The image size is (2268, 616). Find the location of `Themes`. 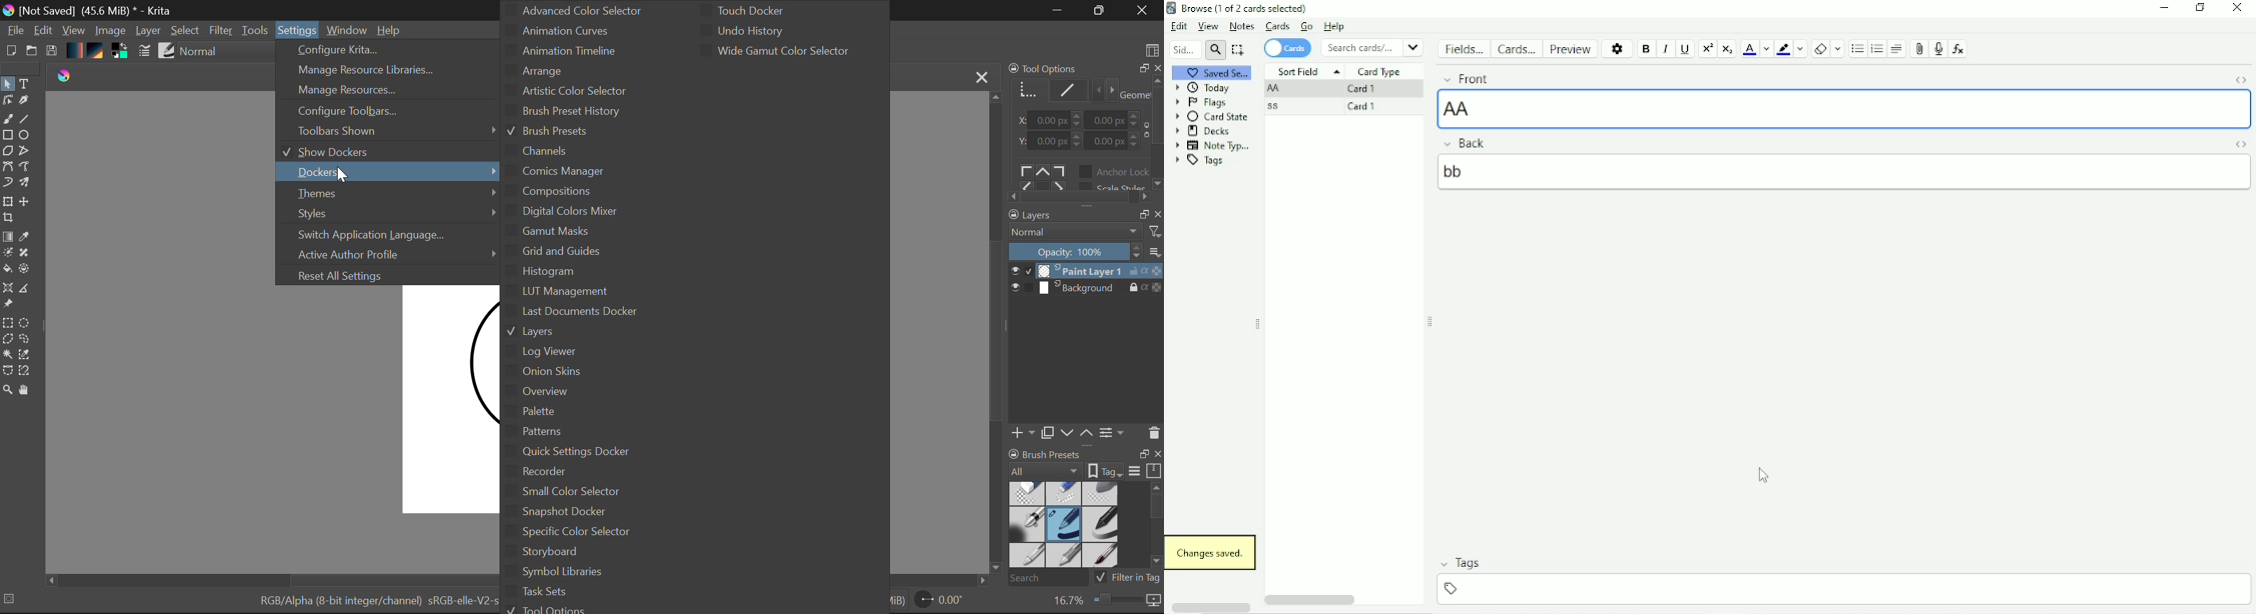

Themes is located at coordinates (386, 194).